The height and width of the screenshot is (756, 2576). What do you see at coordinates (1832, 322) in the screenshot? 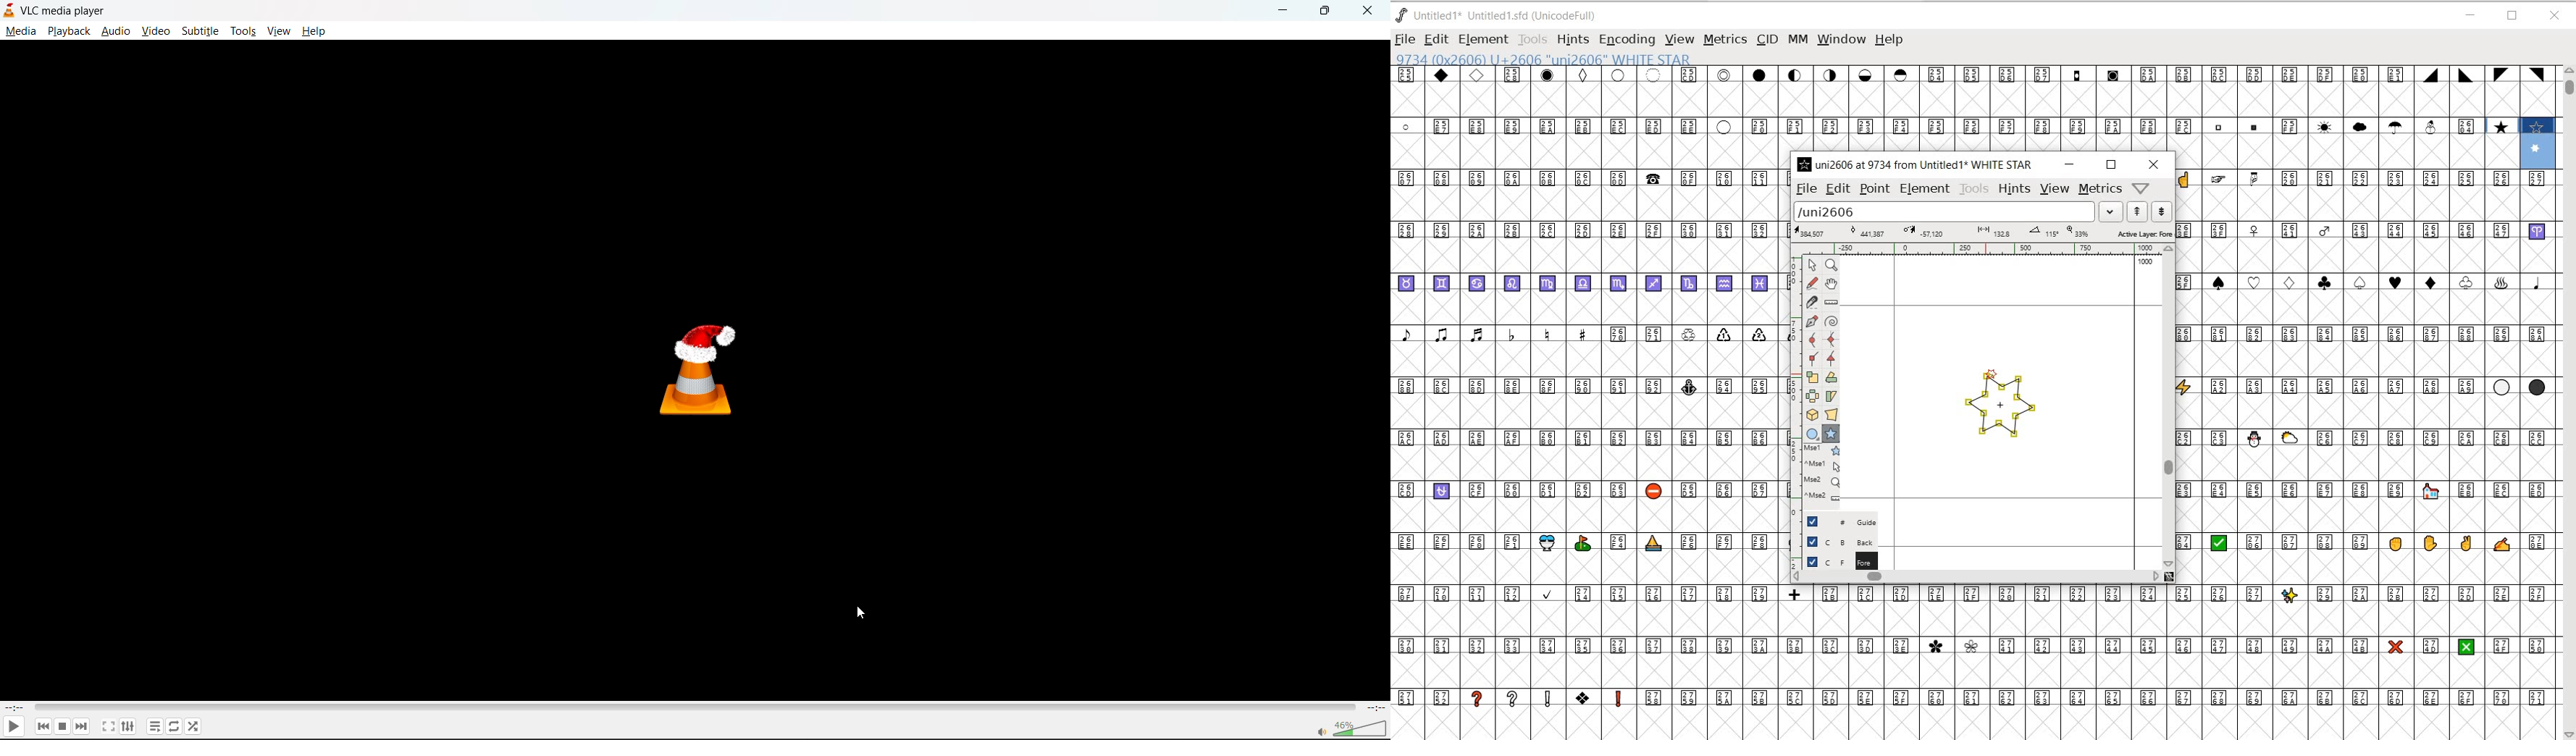
I see `SPIRO` at bounding box center [1832, 322].